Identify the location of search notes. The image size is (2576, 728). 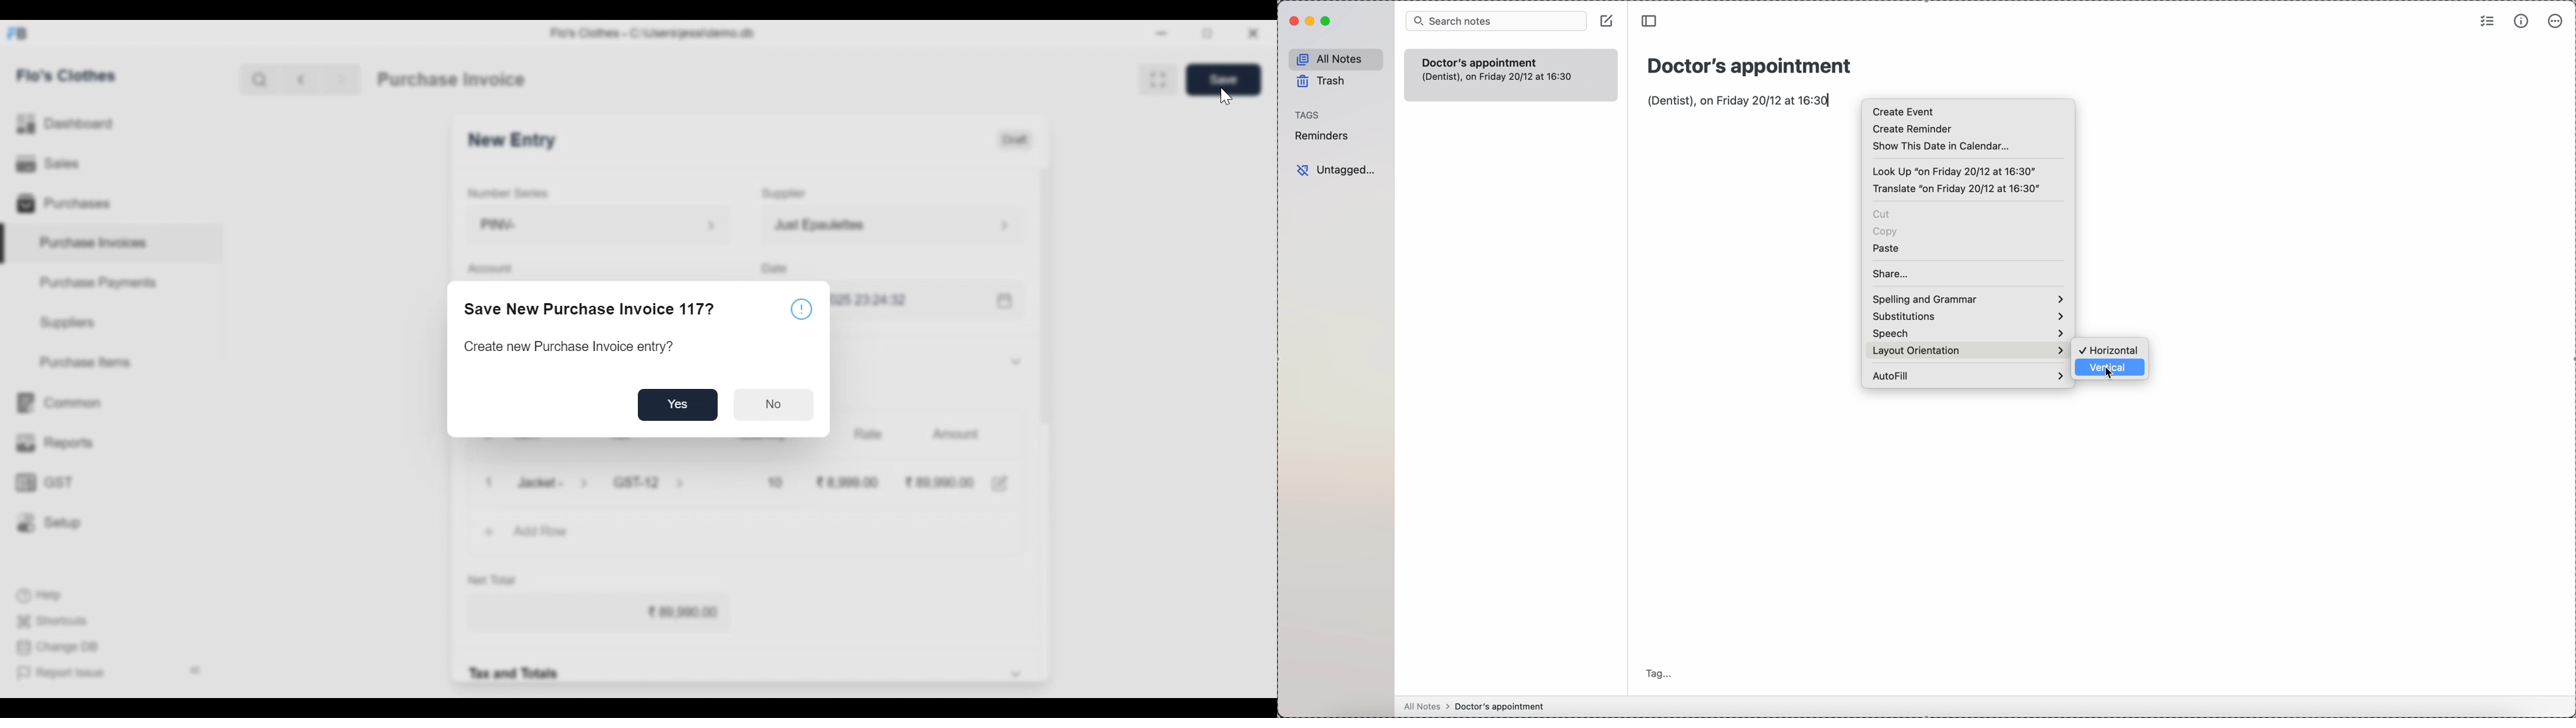
(1497, 21).